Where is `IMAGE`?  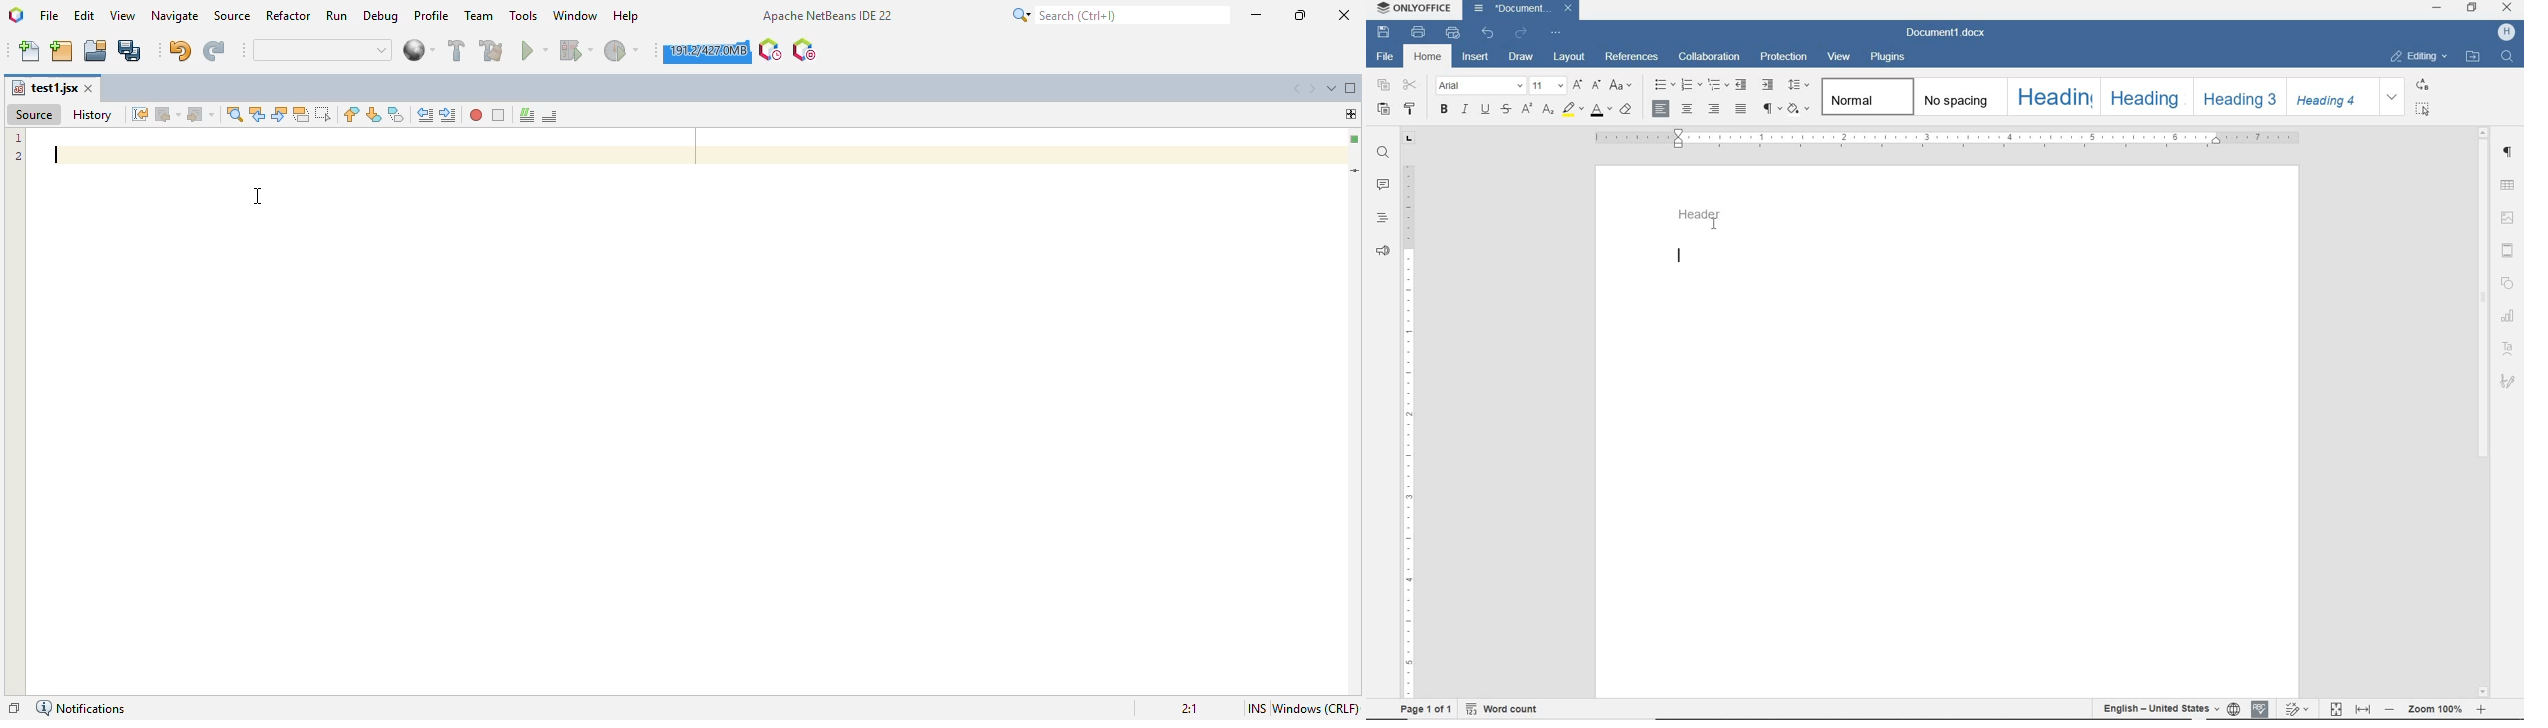
IMAGE is located at coordinates (2509, 217).